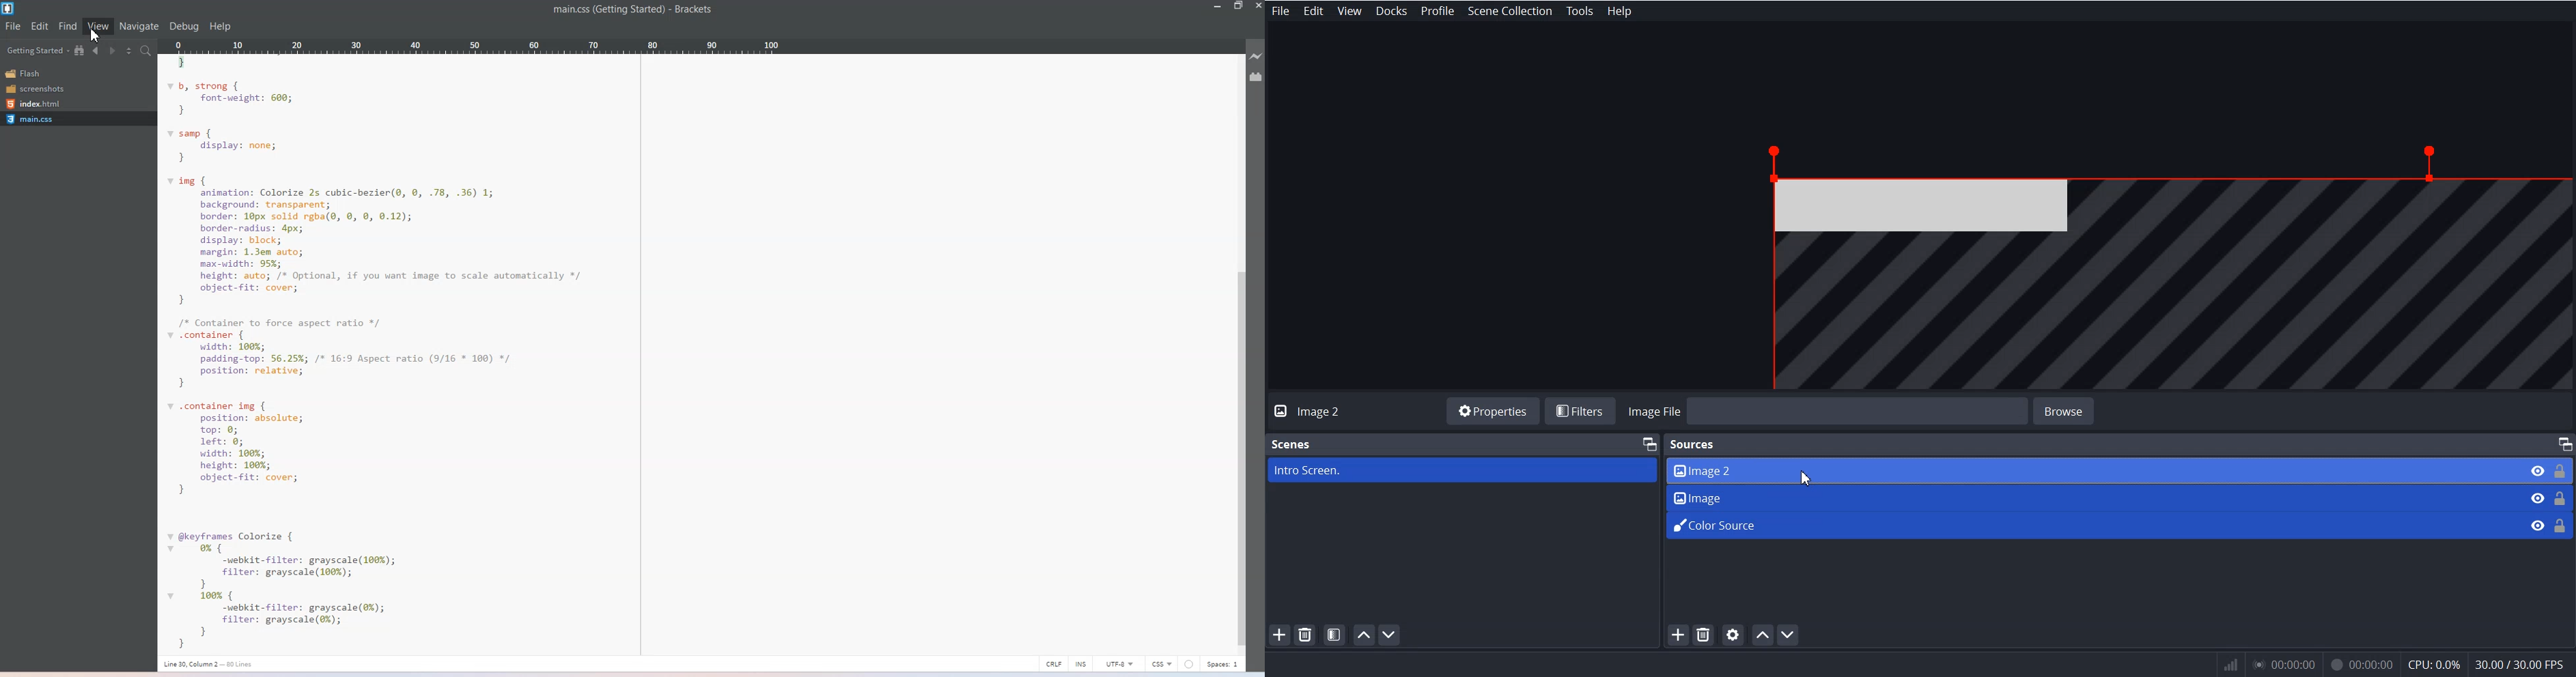 The height and width of the screenshot is (700, 2576). Describe the element at coordinates (1281, 11) in the screenshot. I see `File` at that location.